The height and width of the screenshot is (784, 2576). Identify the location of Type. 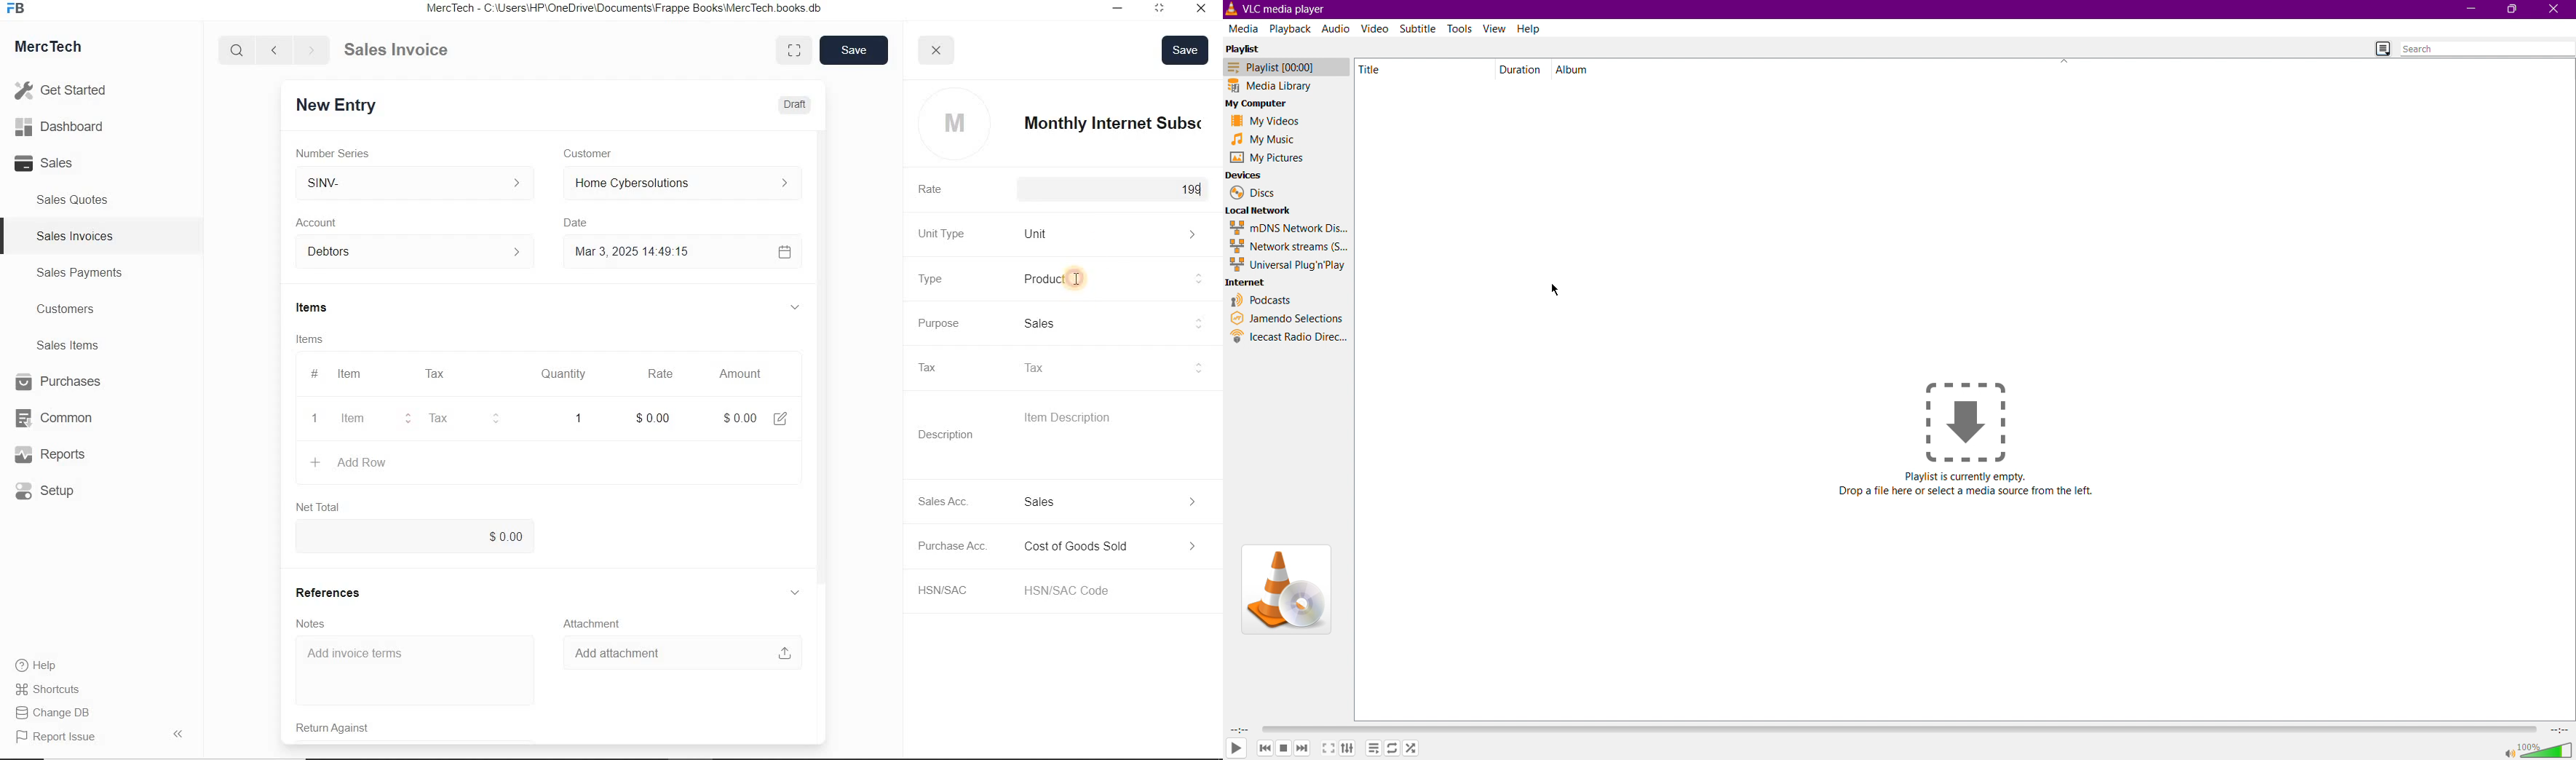
(929, 279).